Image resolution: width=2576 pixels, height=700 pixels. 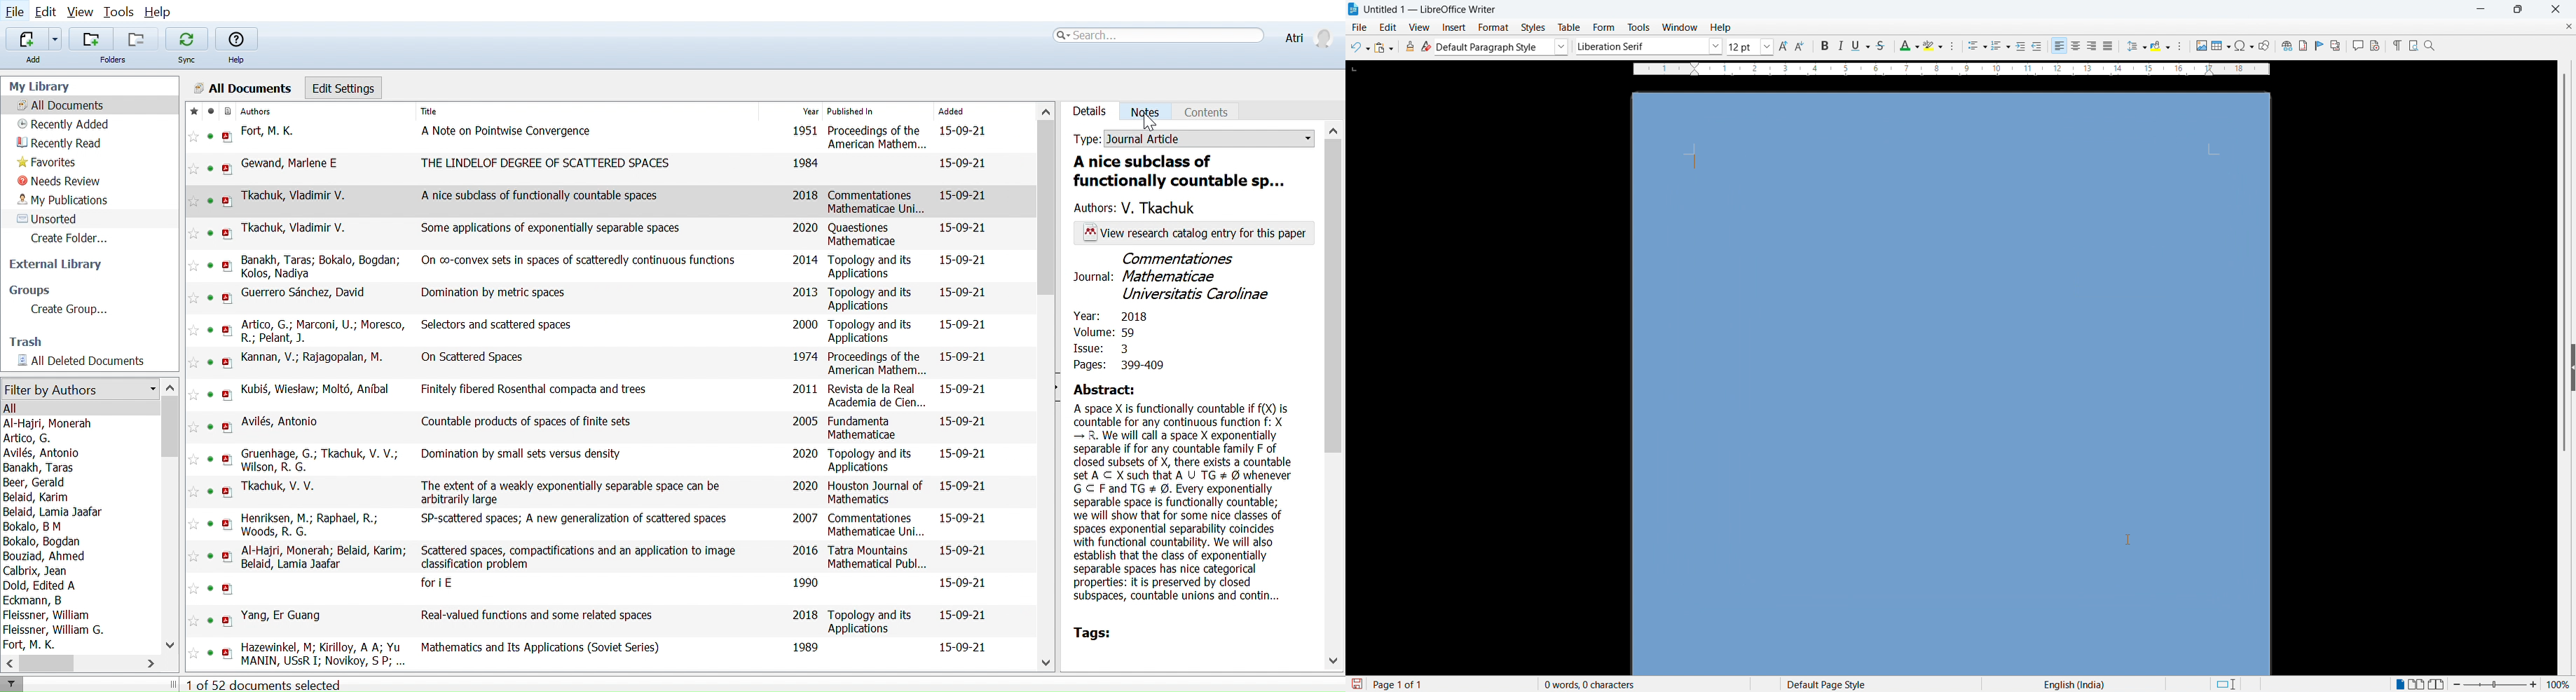 What do you see at coordinates (193, 555) in the screenshot?
I see `Add this reference to favorites` at bounding box center [193, 555].